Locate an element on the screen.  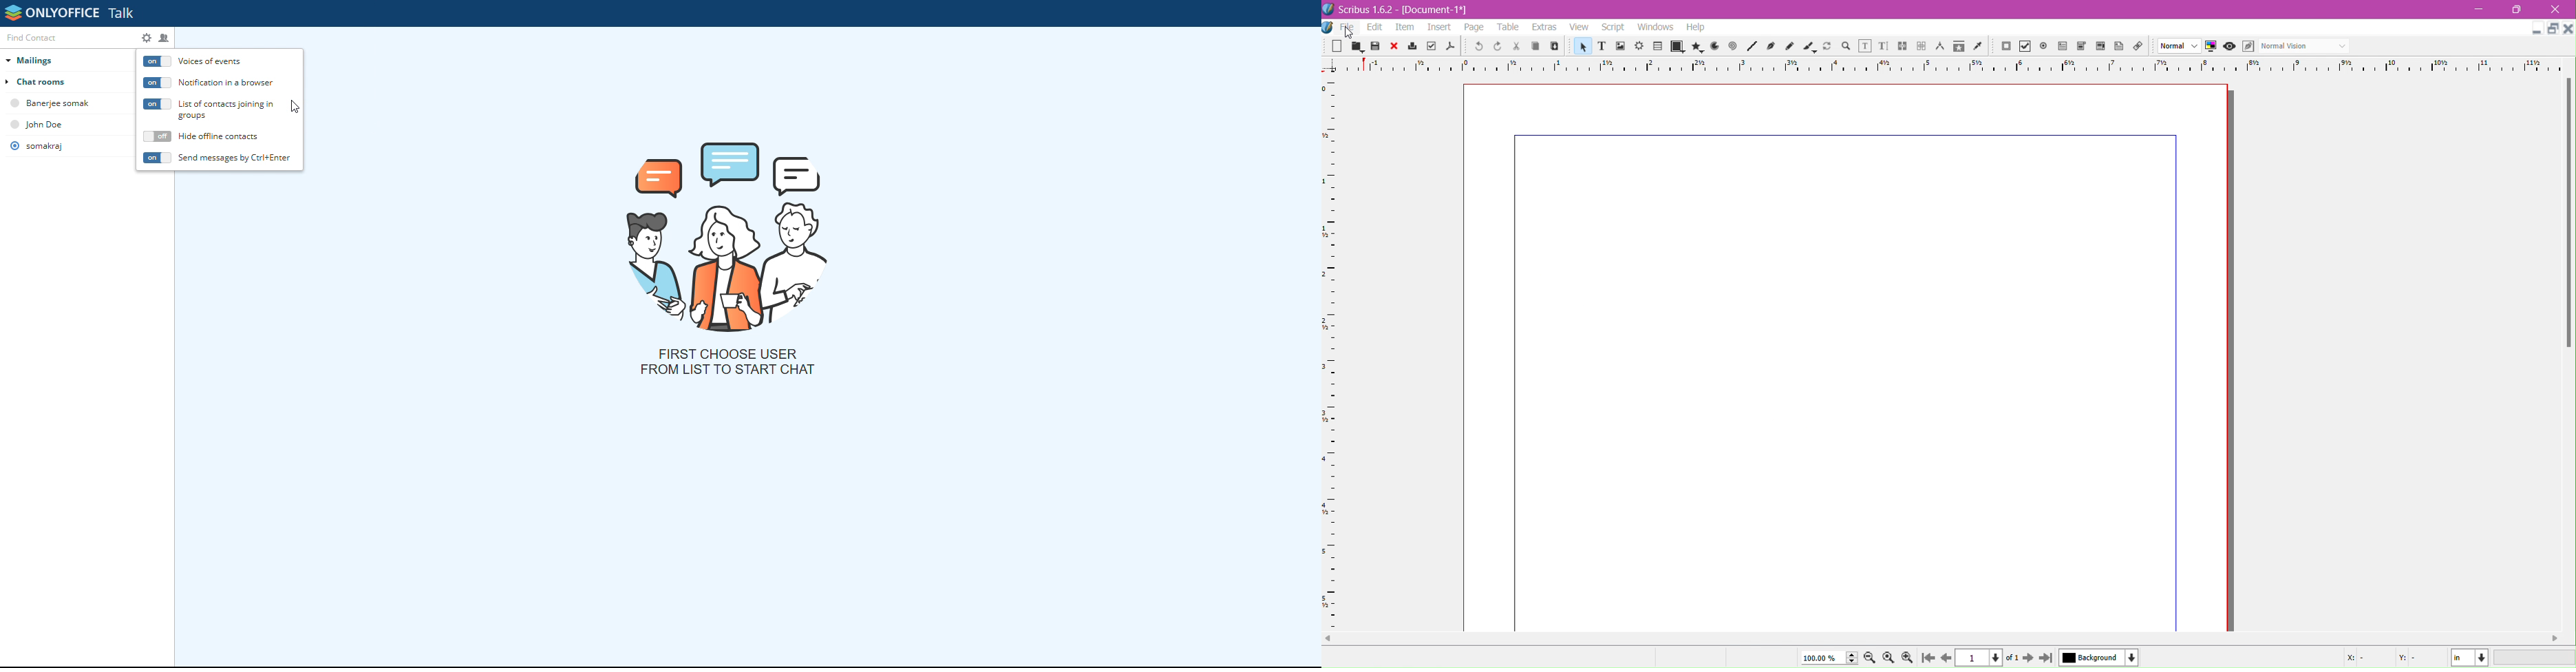
view menu is located at coordinates (1579, 28).